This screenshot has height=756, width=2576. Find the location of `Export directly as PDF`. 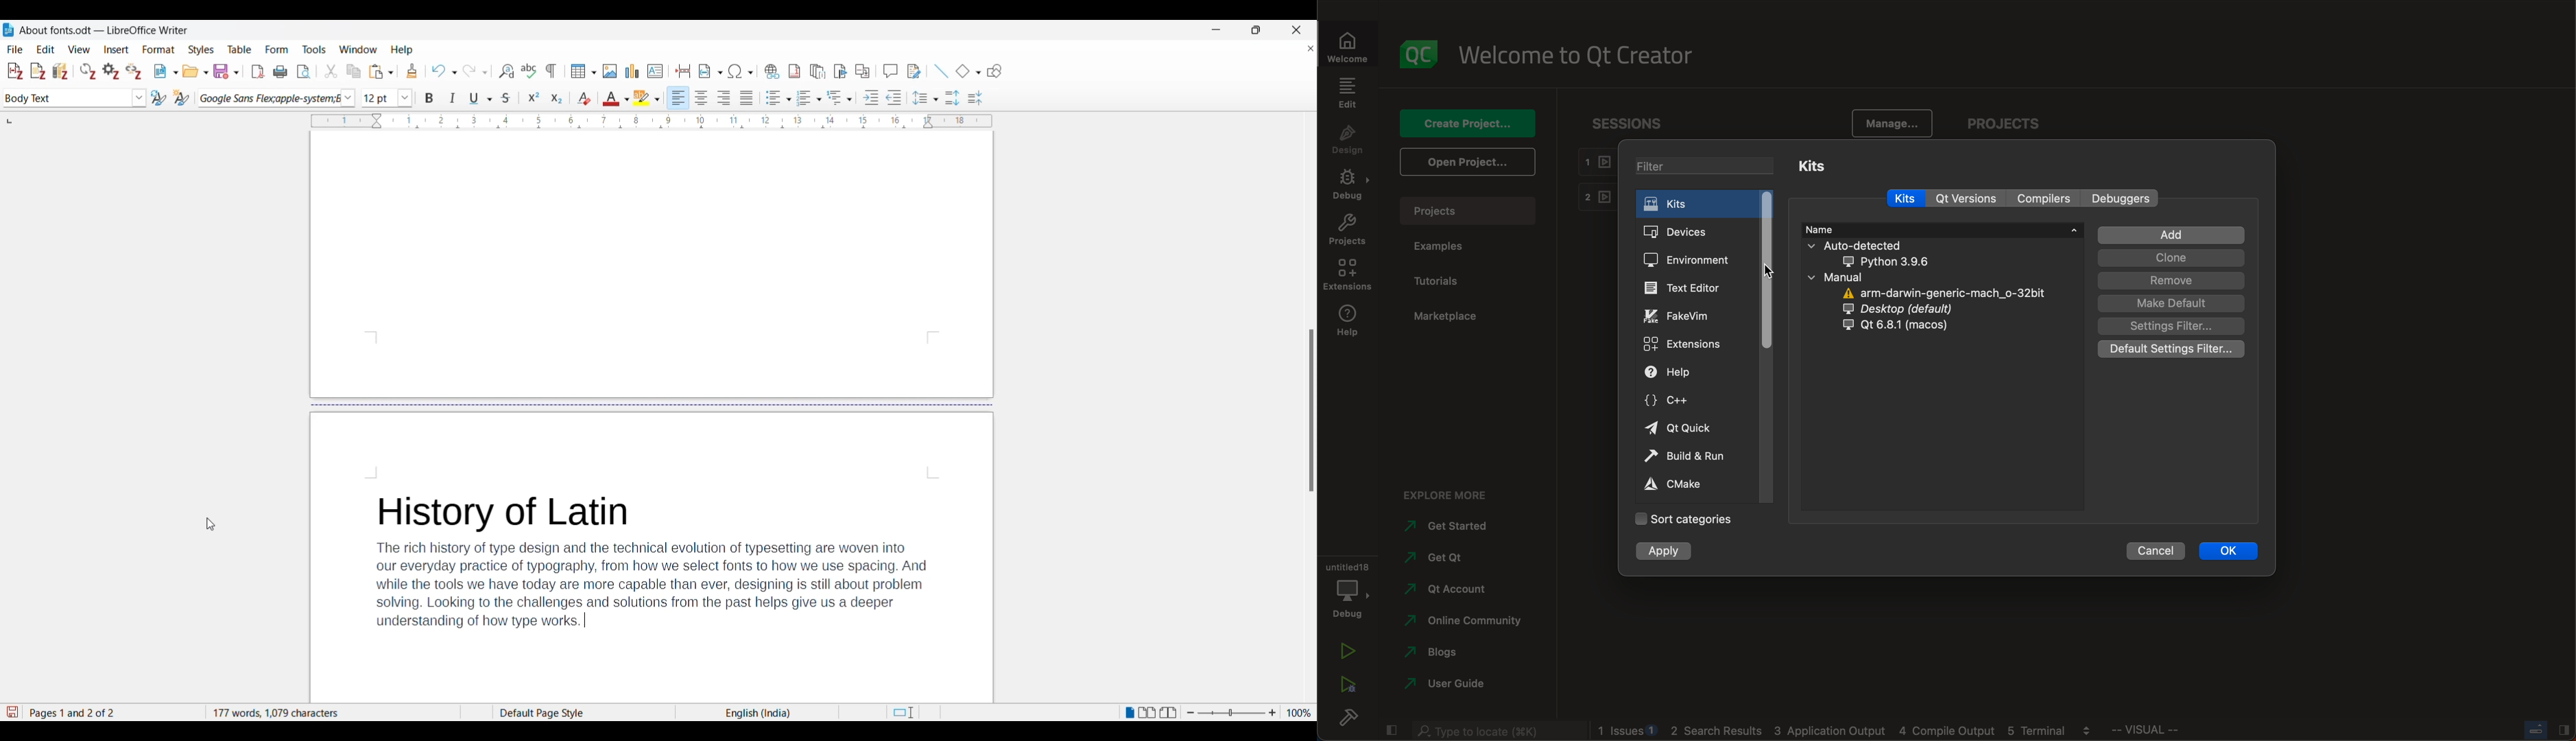

Export directly as PDF is located at coordinates (258, 72).